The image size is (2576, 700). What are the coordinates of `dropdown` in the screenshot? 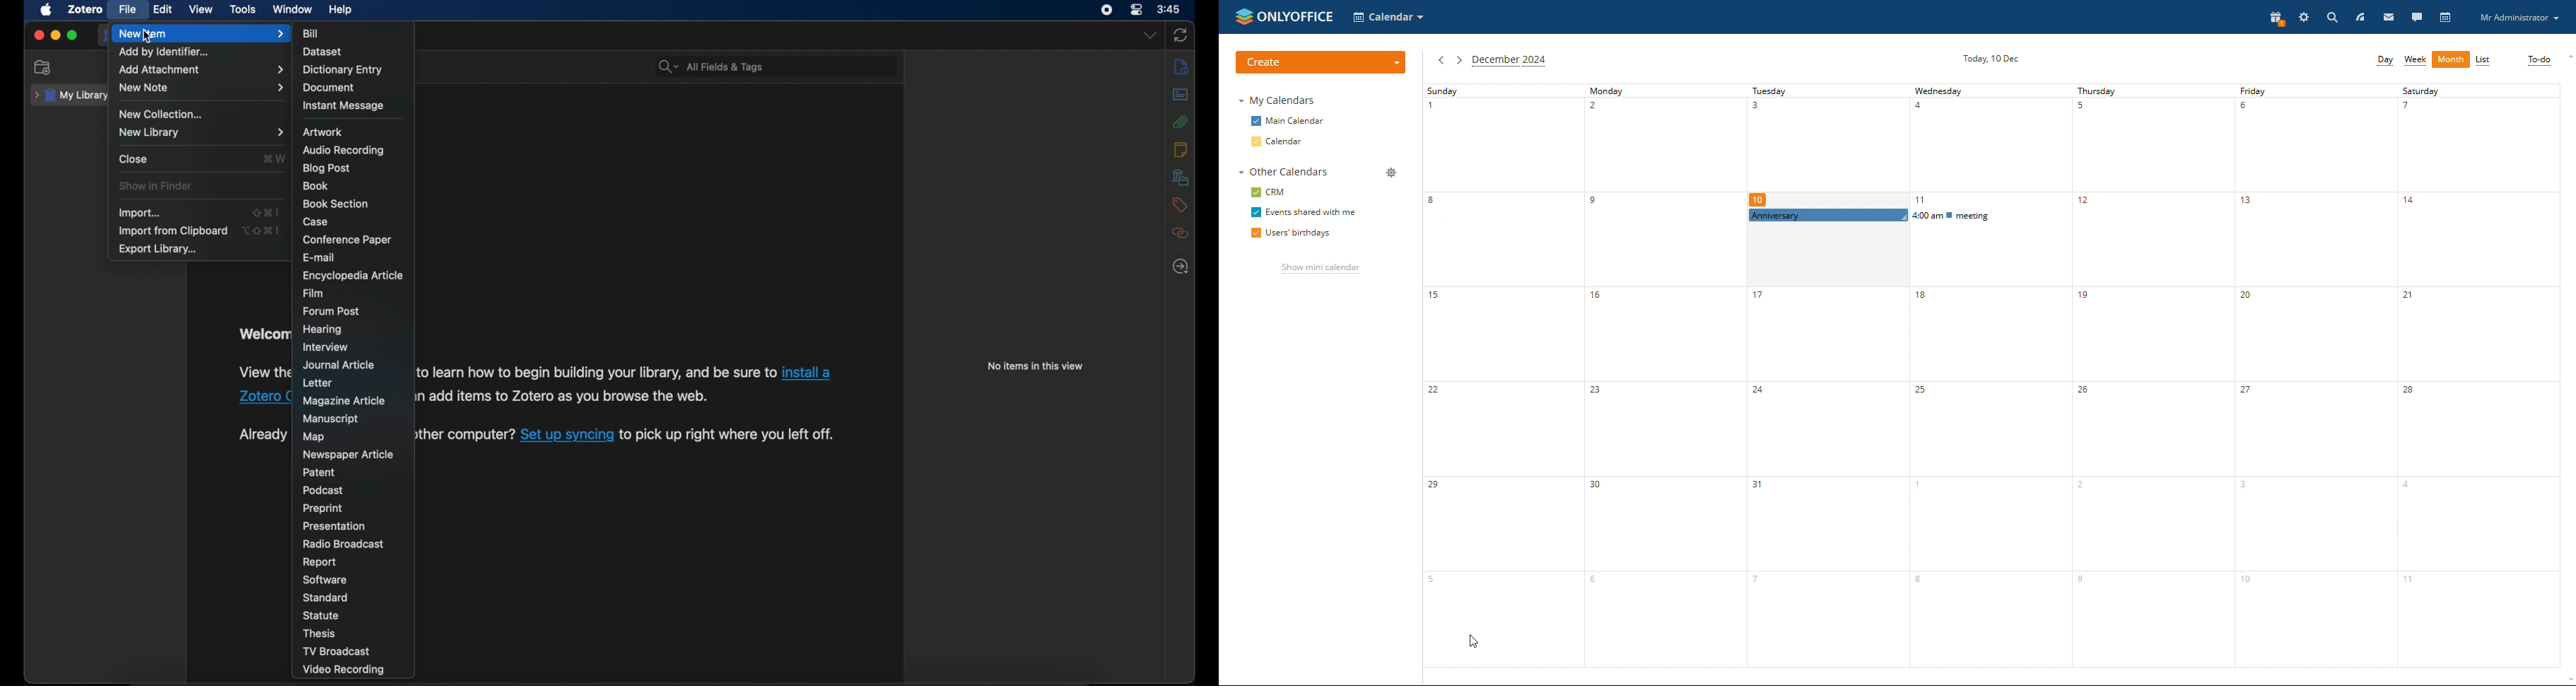 It's located at (1149, 36).